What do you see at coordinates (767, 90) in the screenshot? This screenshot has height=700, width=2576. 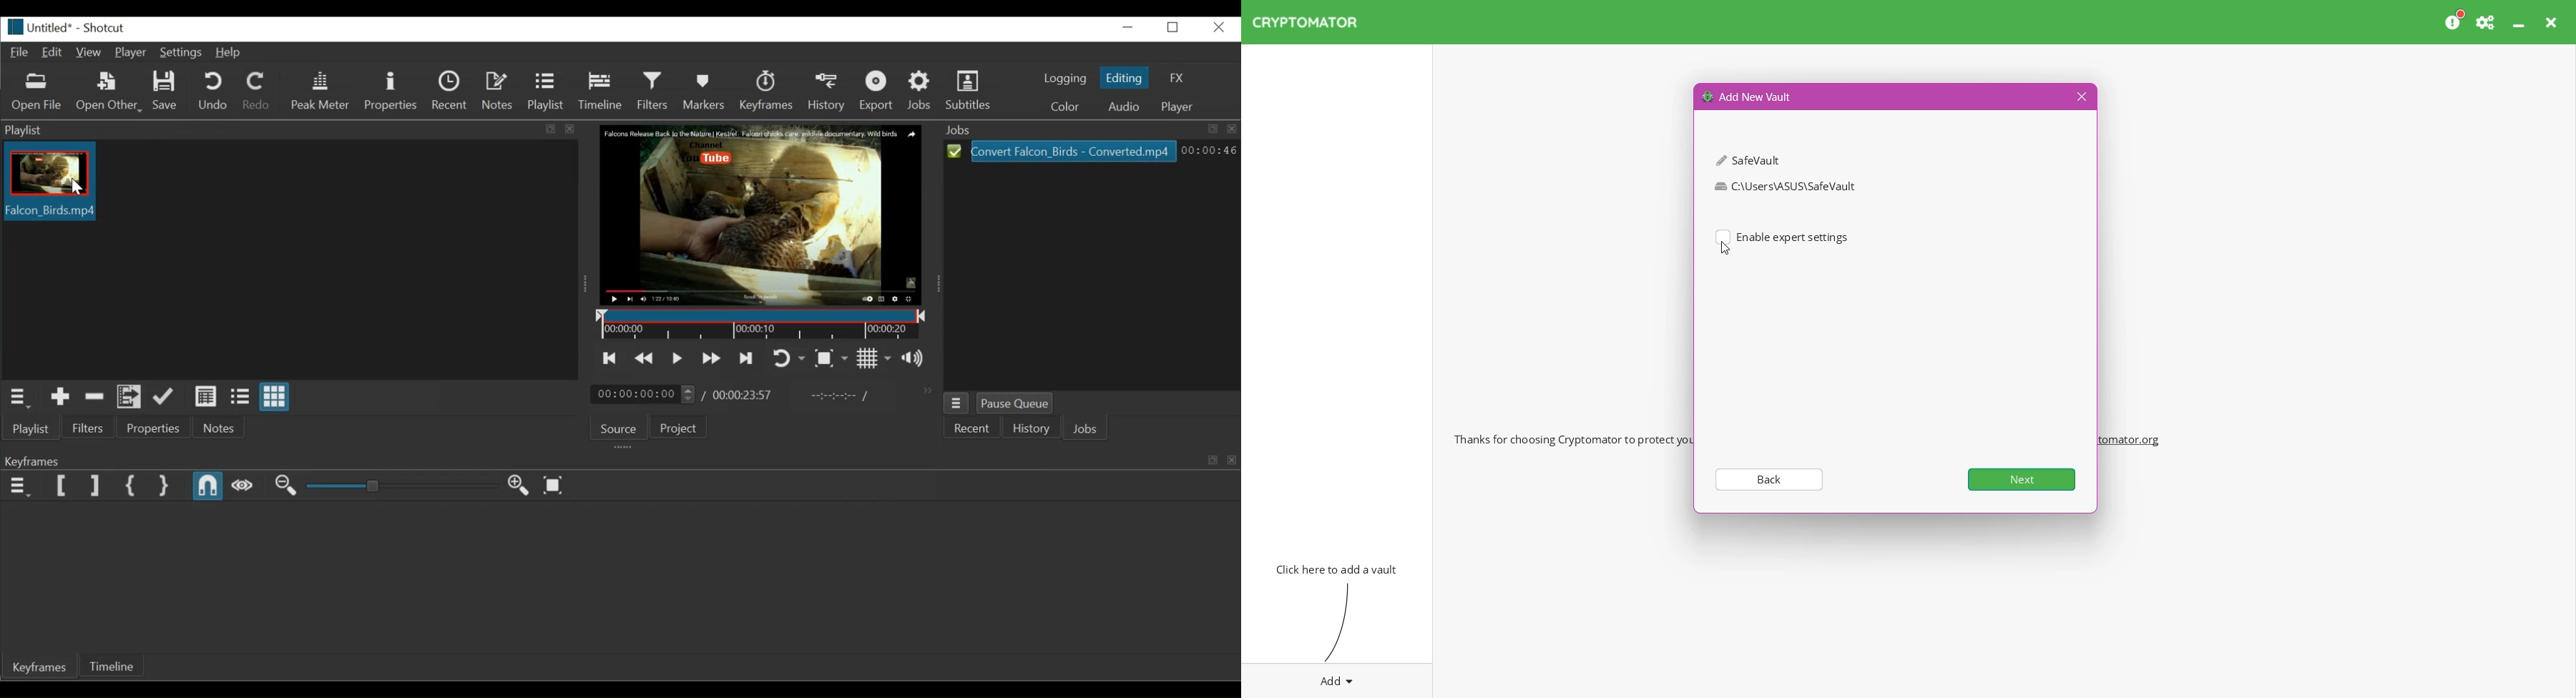 I see `Keyframes` at bounding box center [767, 90].